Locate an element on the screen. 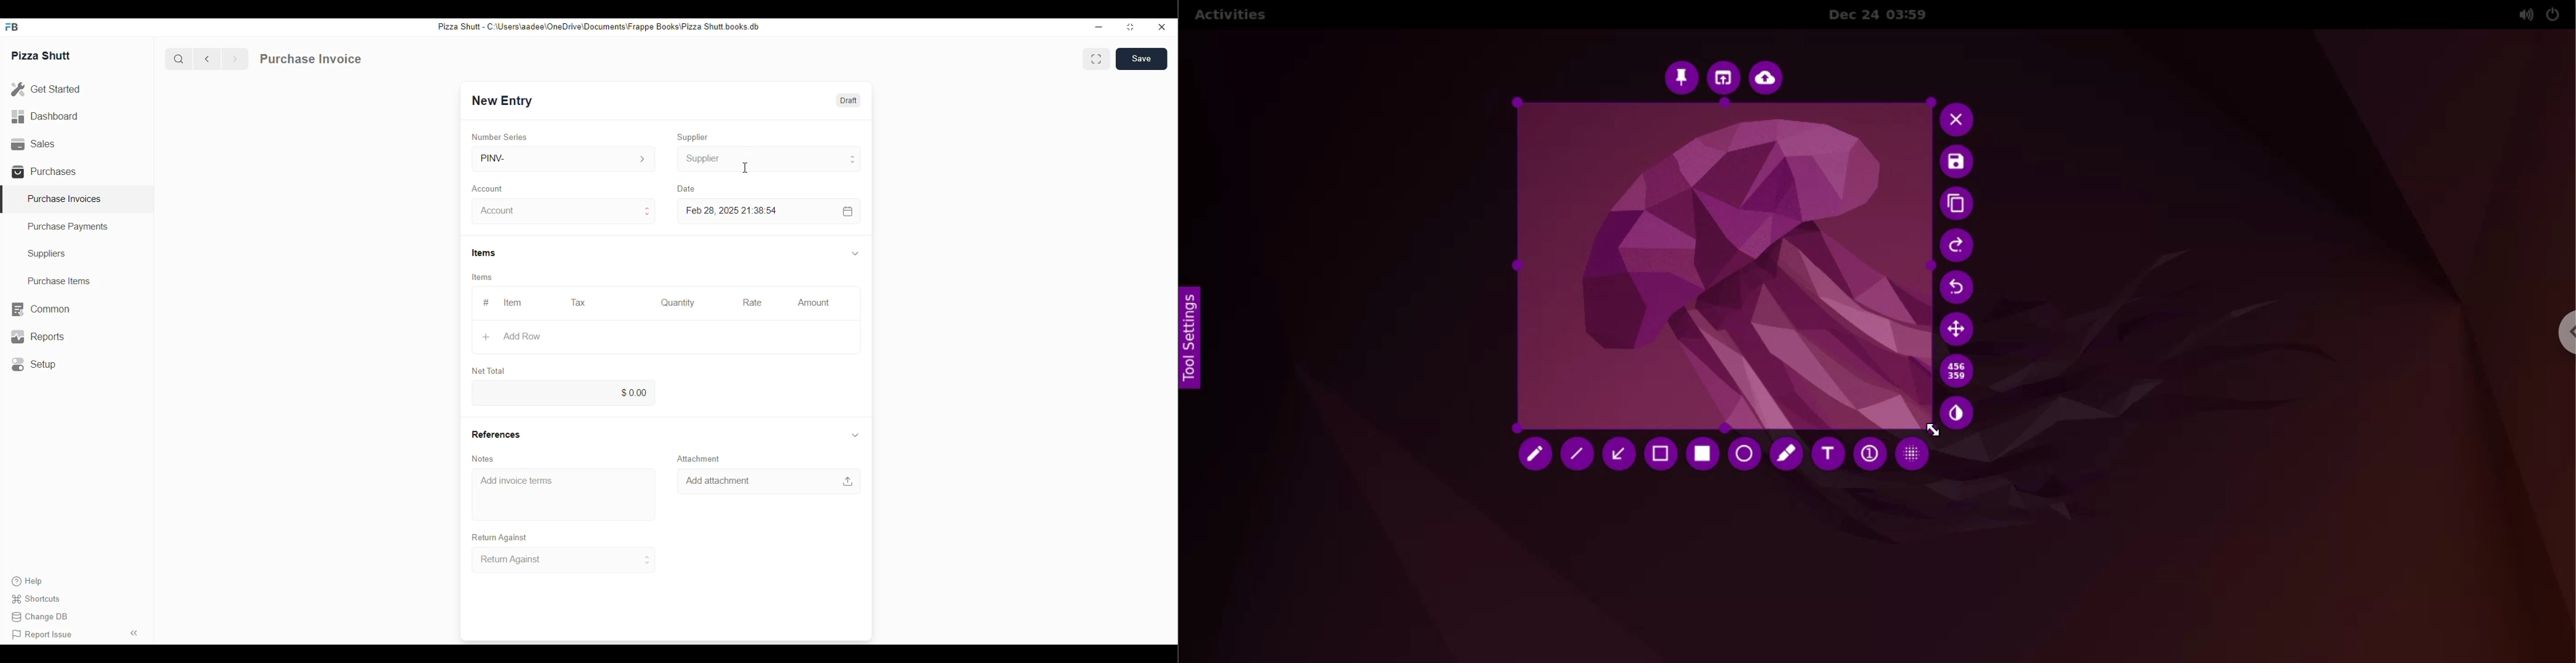 The image size is (2576, 672). down is located at coordinates (854, 436).